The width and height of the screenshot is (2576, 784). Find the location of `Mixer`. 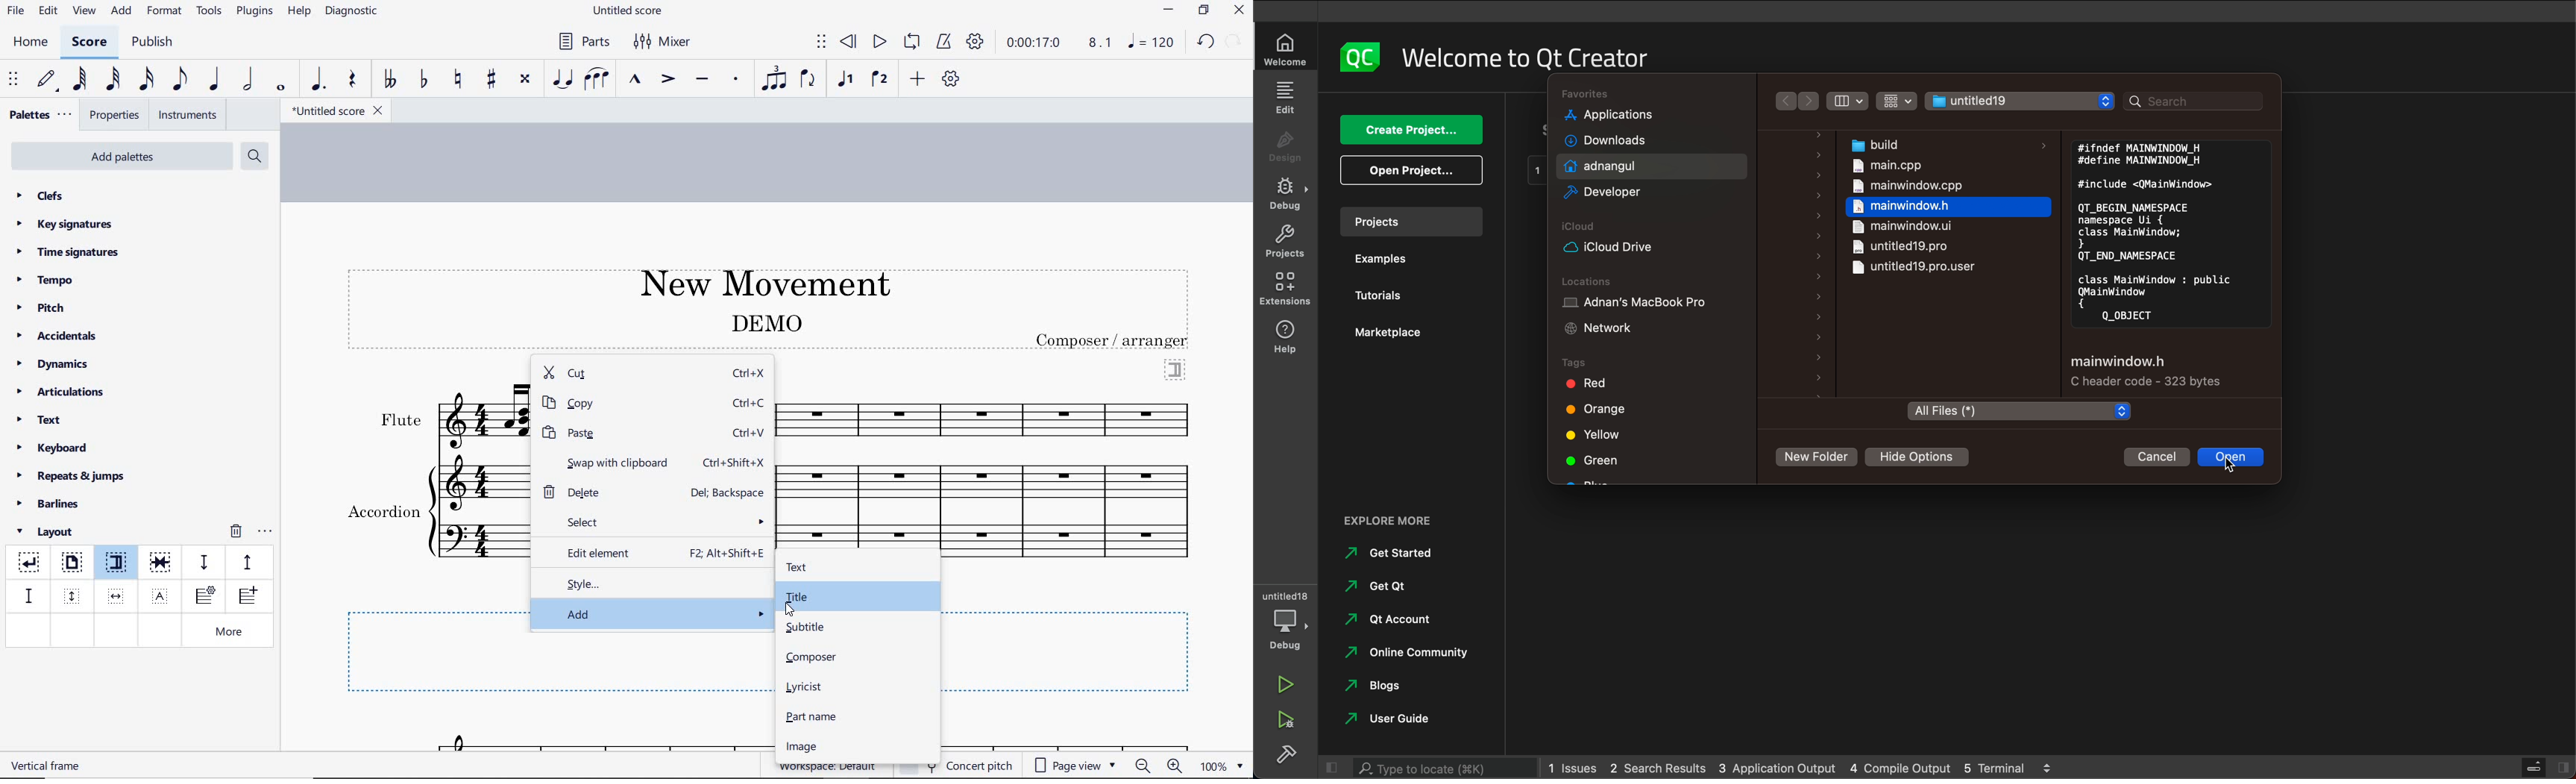

Mixer is located at coordinates (663, 42).